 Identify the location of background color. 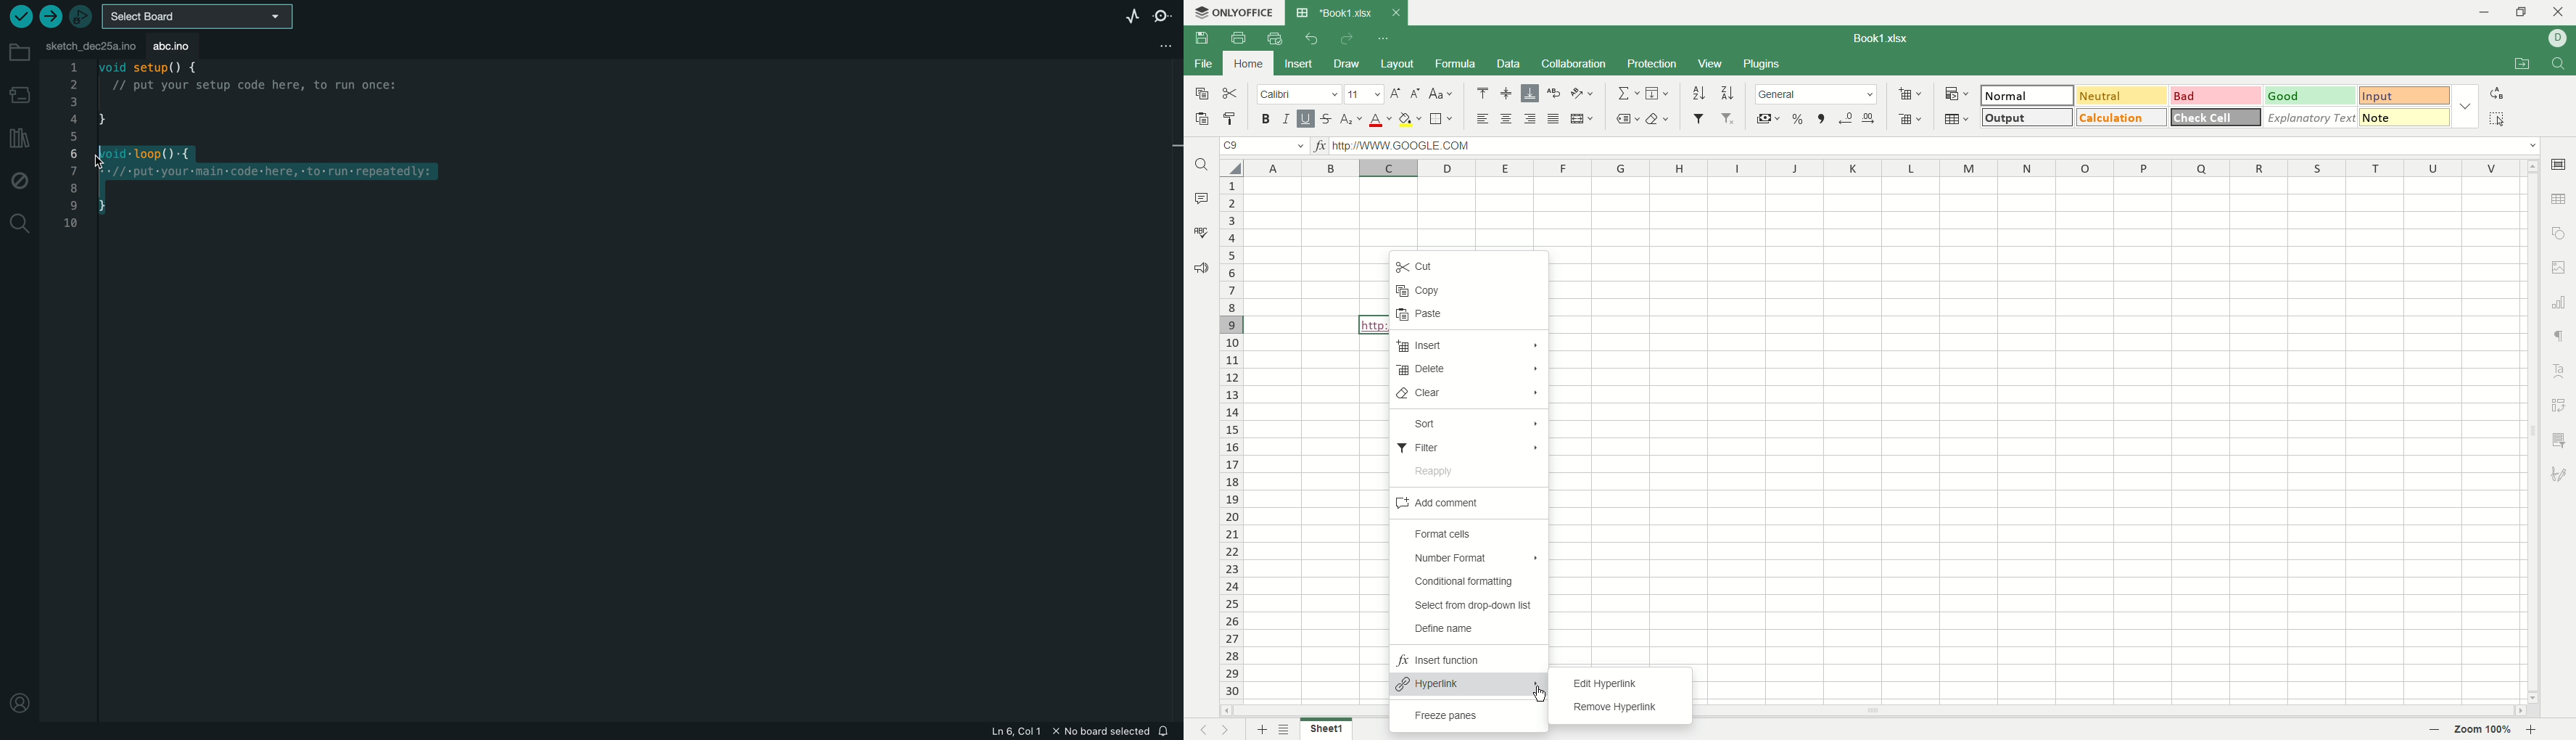
(1410, 119).